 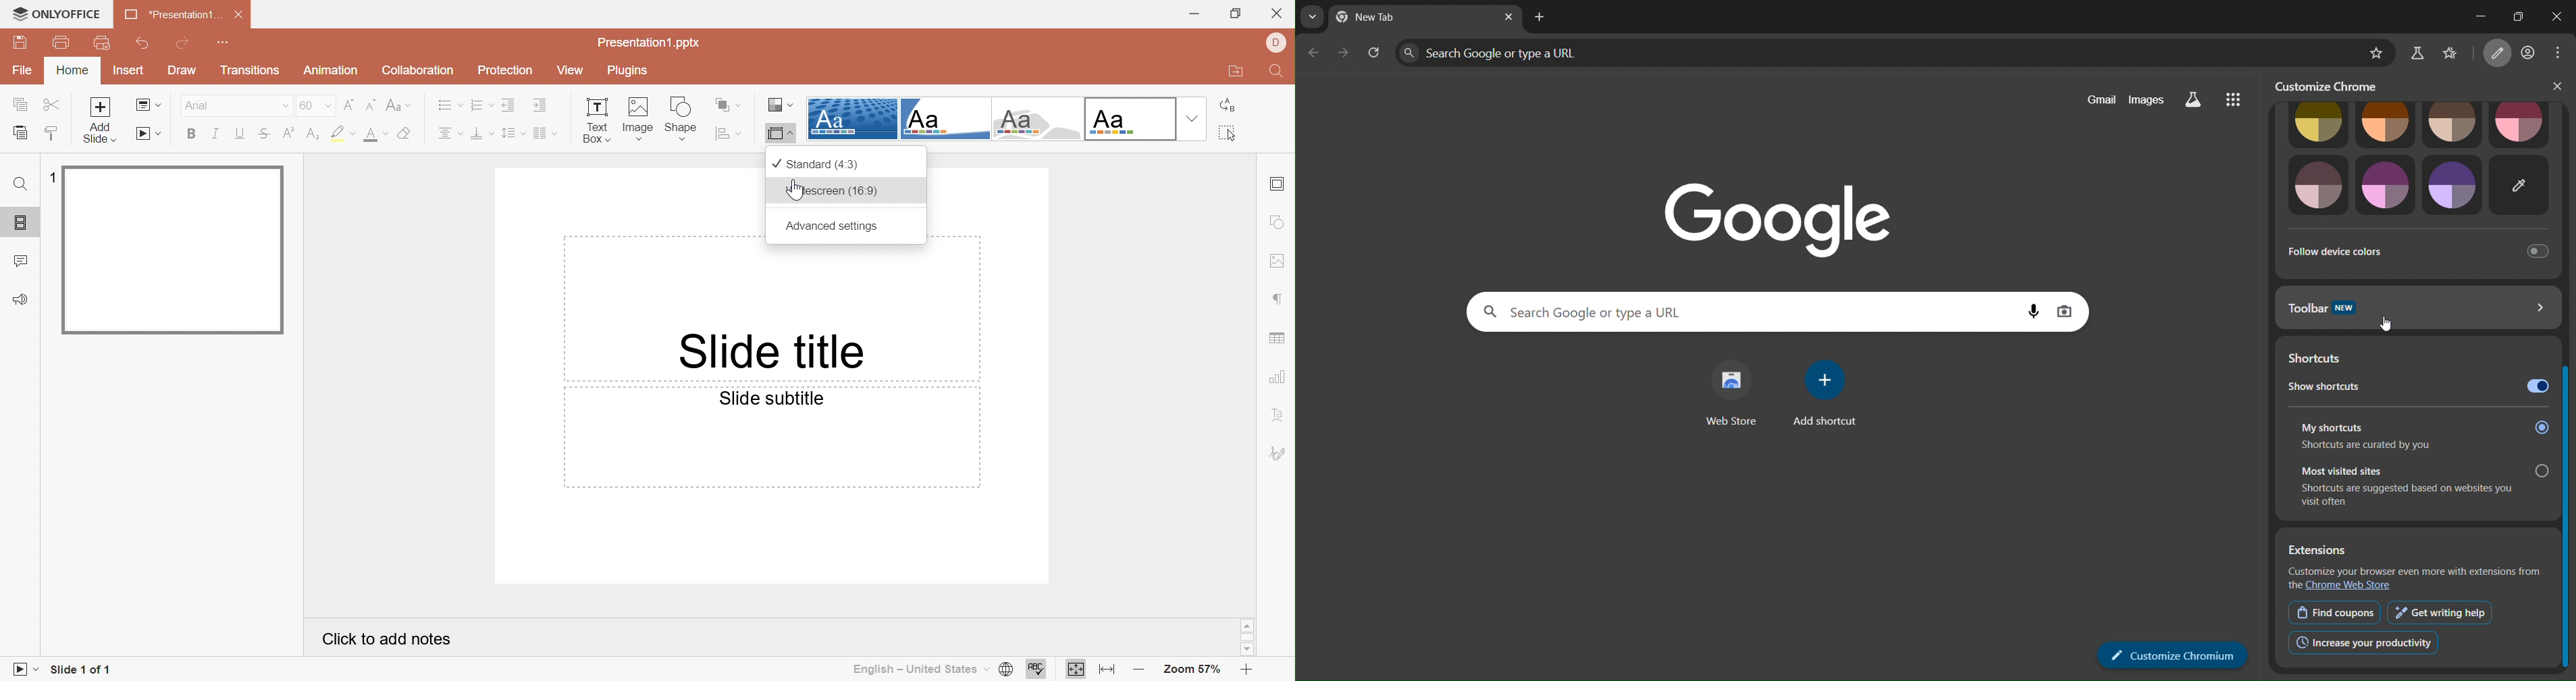 I want to click on Numbering, so click(x=480, y=104).